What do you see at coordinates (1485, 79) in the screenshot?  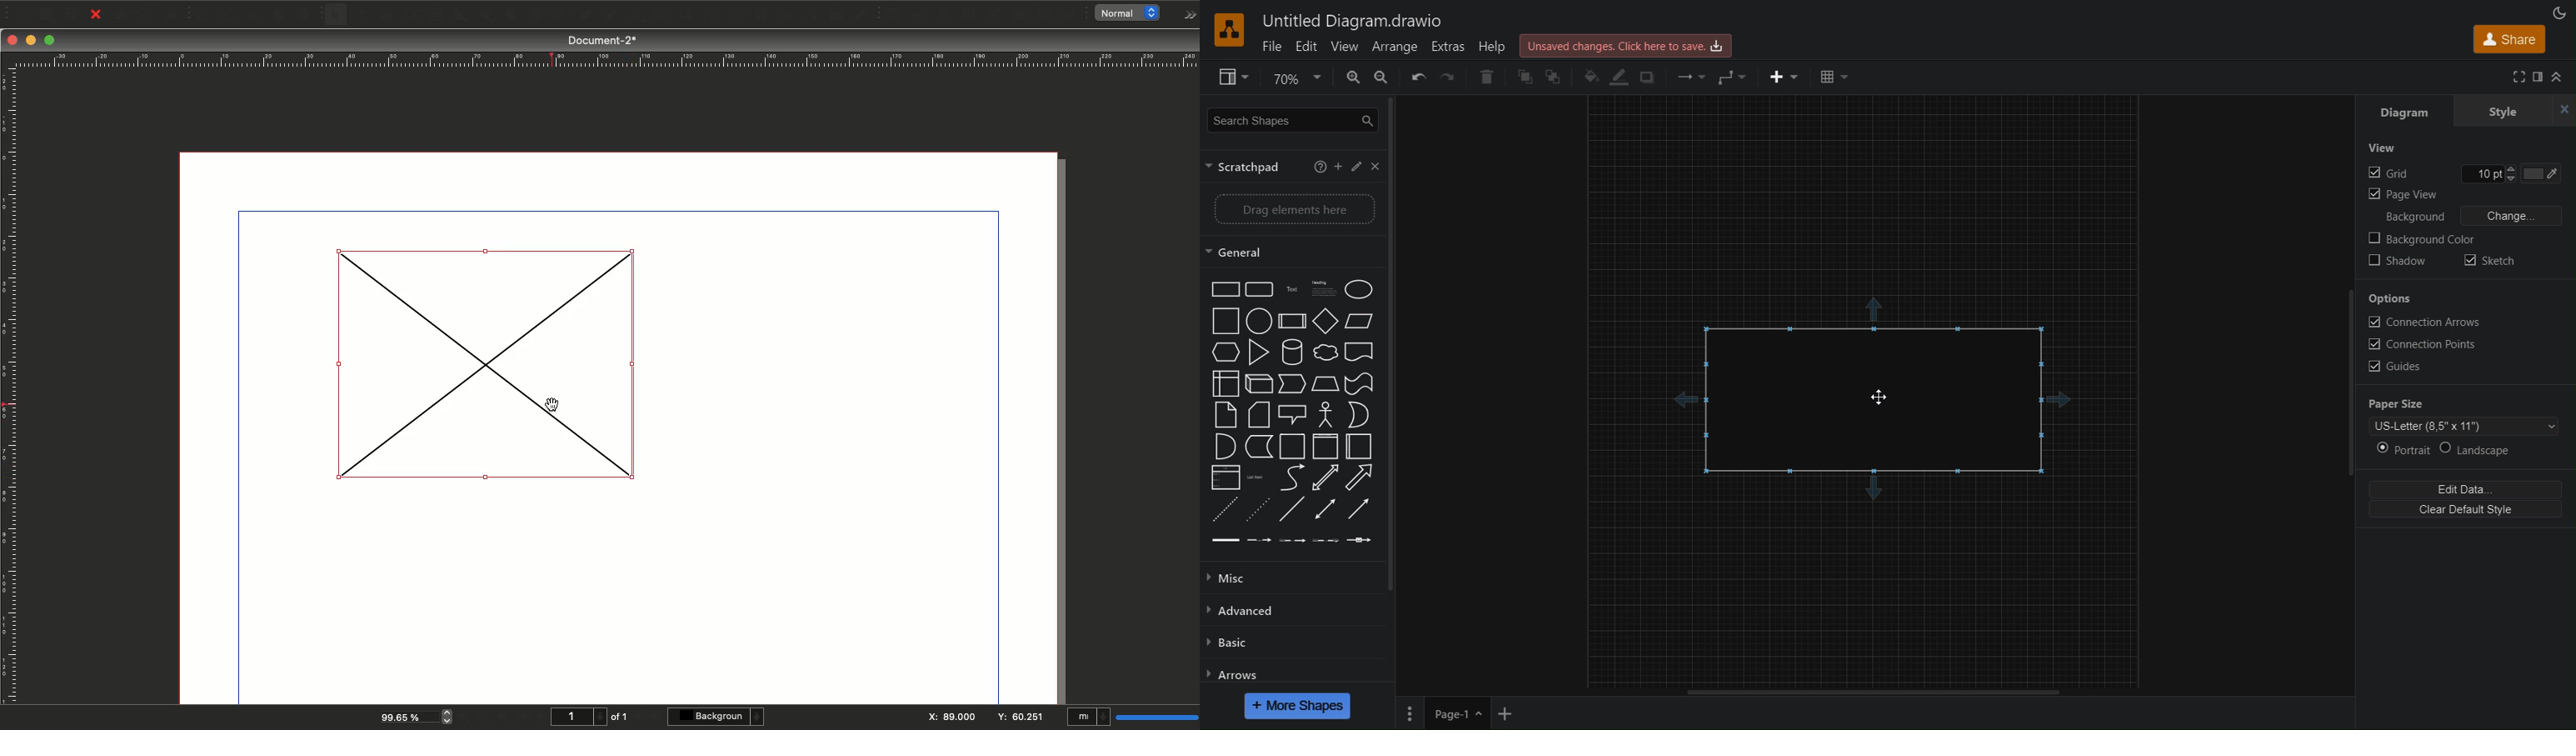 I see `Delete` at bounding box center [1485, 79].